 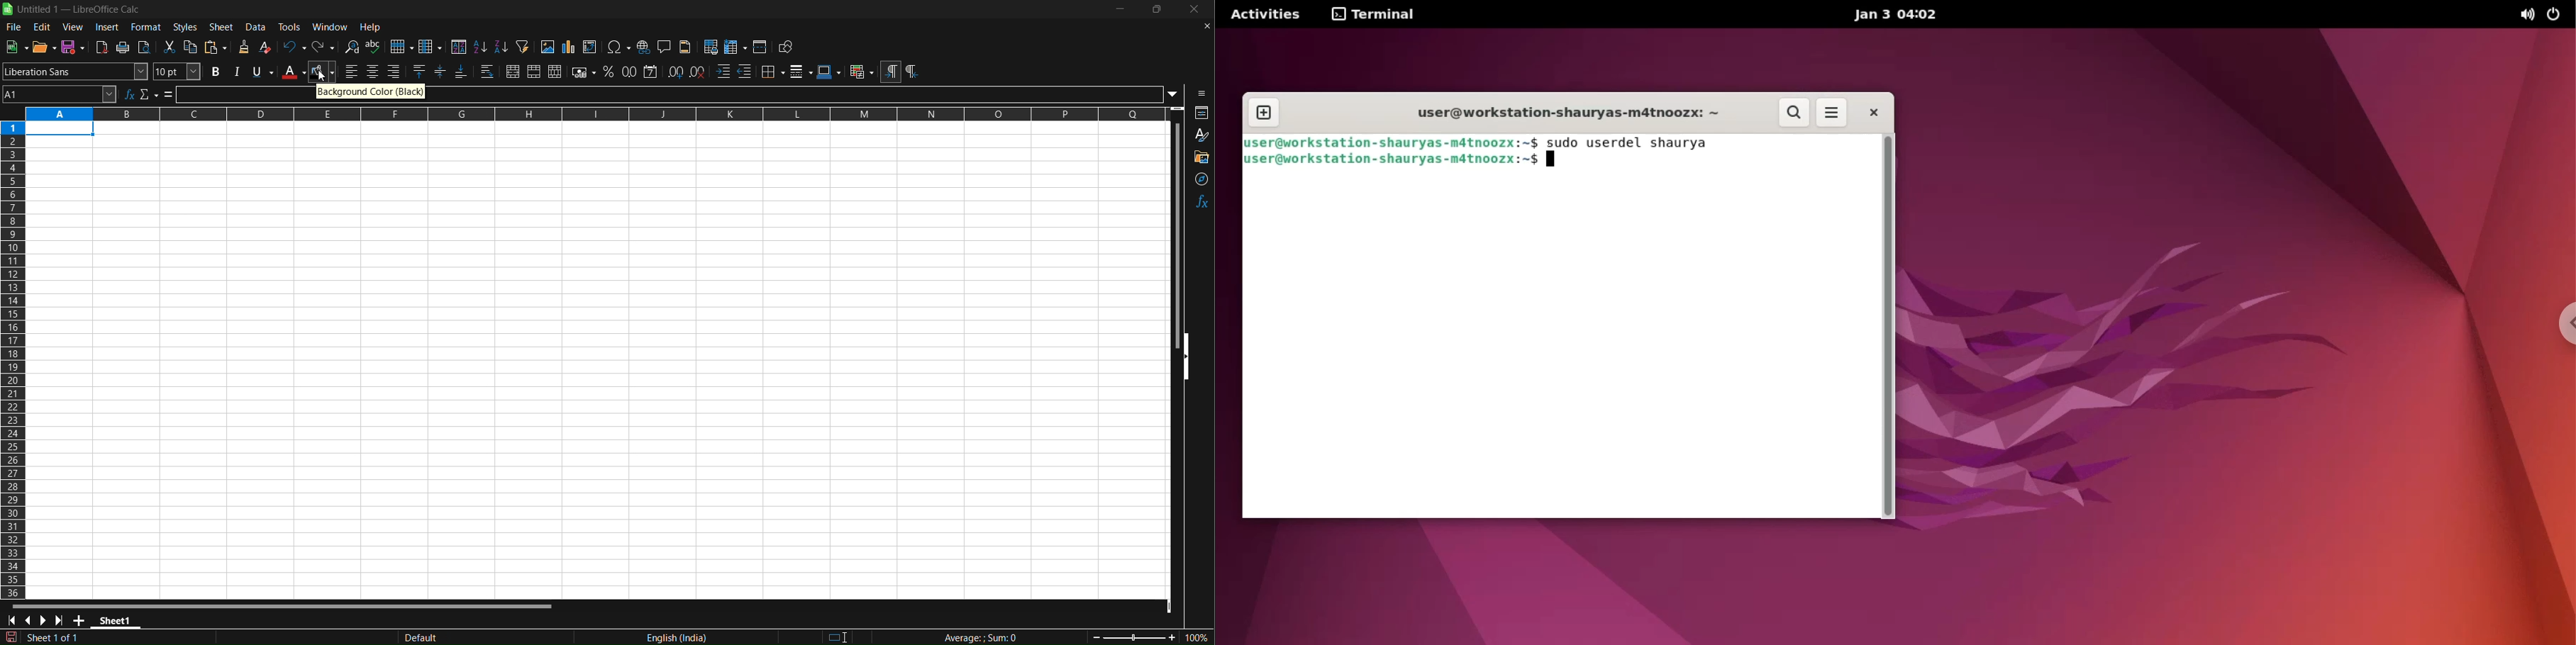 I want to click on function wizard, so click(x=130, y=95).